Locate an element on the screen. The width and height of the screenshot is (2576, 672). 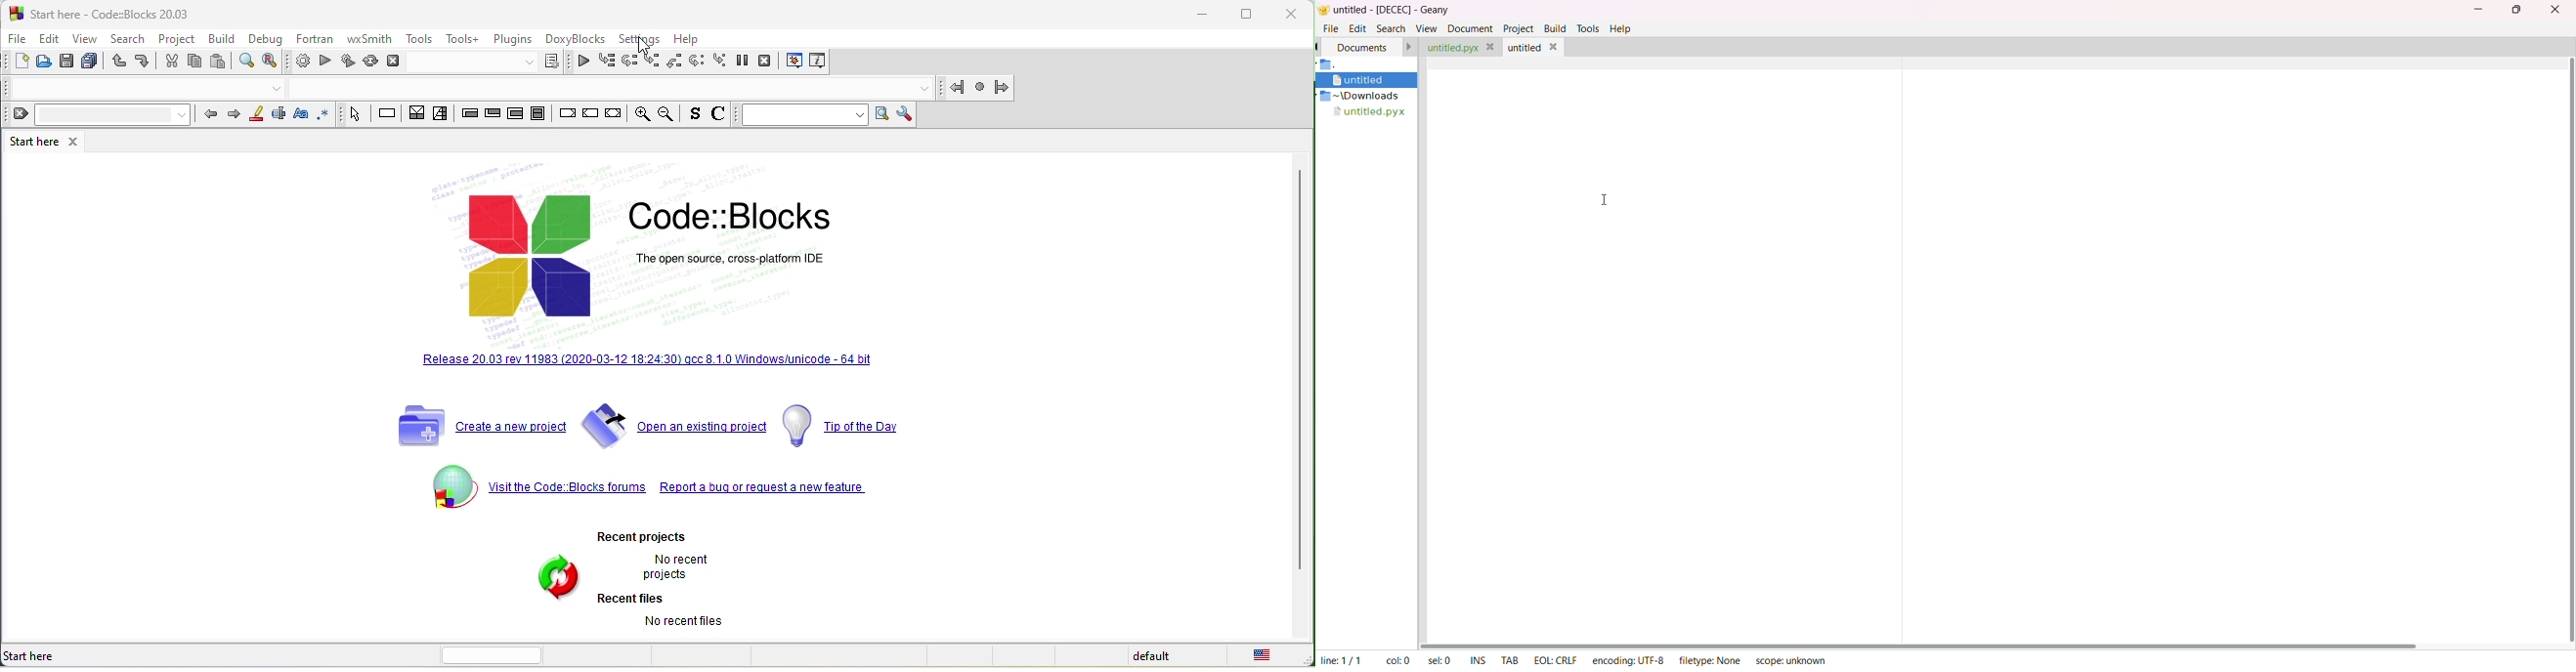
break is located at coordinates (568, 113).